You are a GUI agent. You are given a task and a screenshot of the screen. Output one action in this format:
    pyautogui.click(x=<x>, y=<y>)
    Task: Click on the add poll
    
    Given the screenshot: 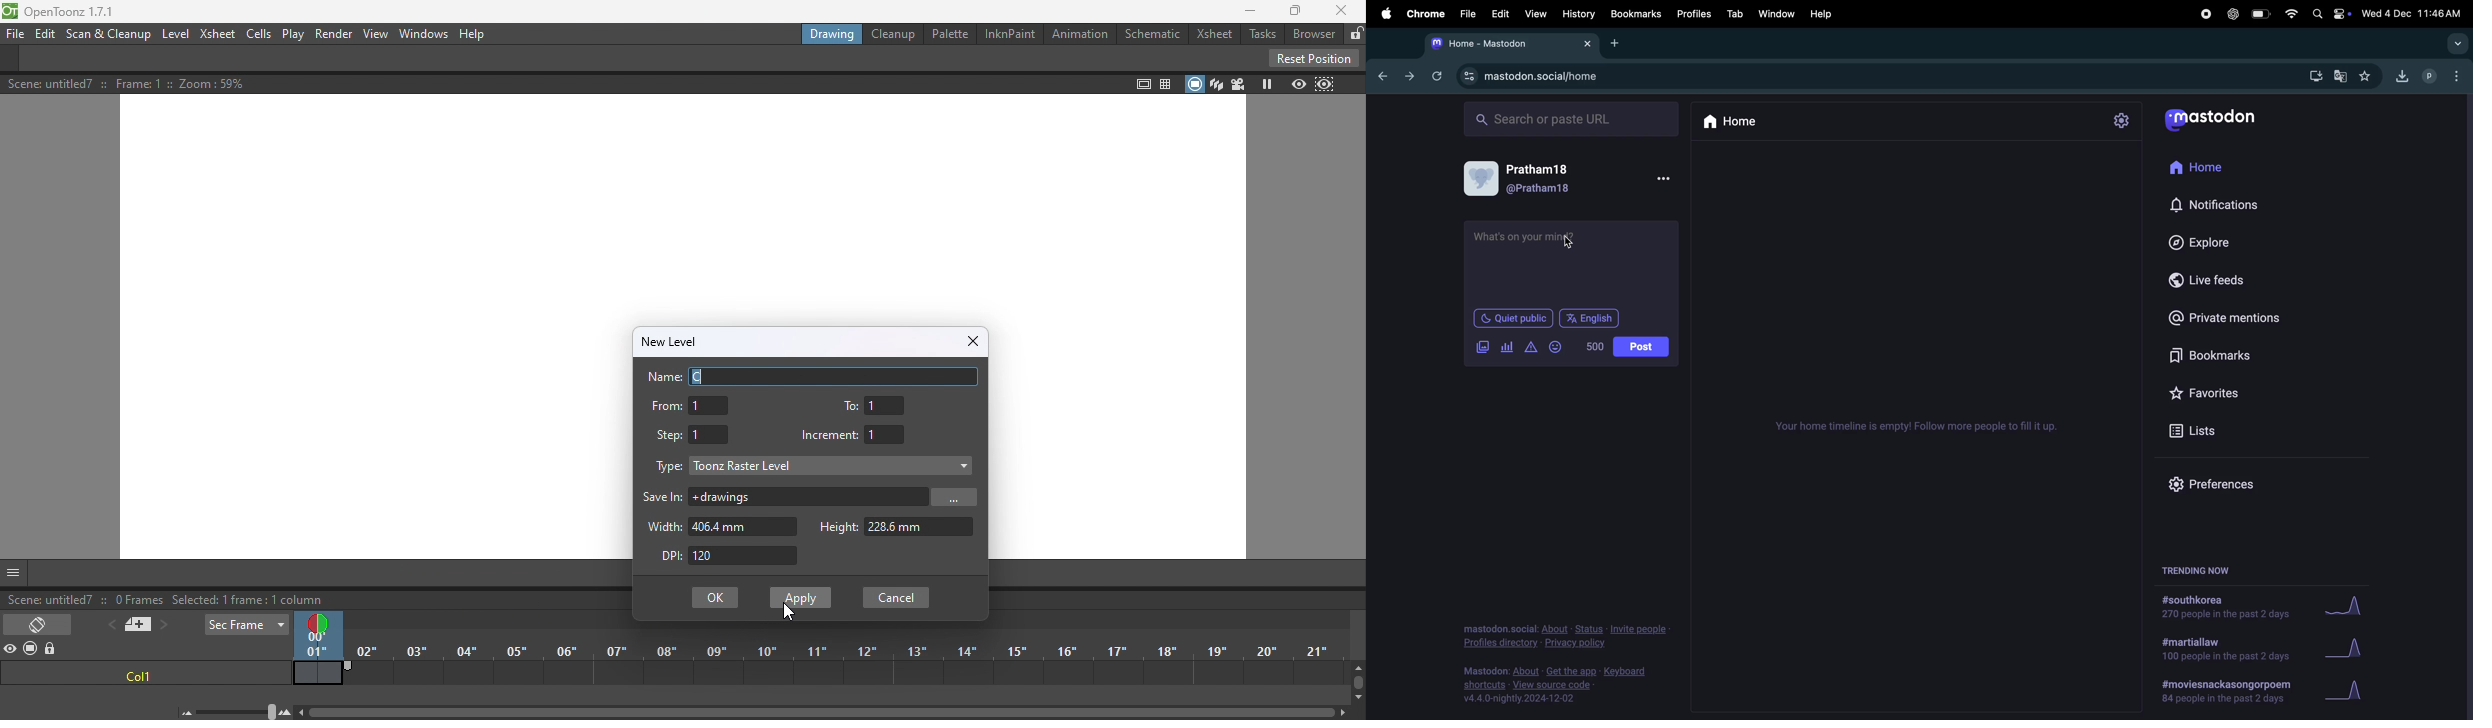 What is the action you would take?
    pyautogui.click(x=1508, y=346)
    